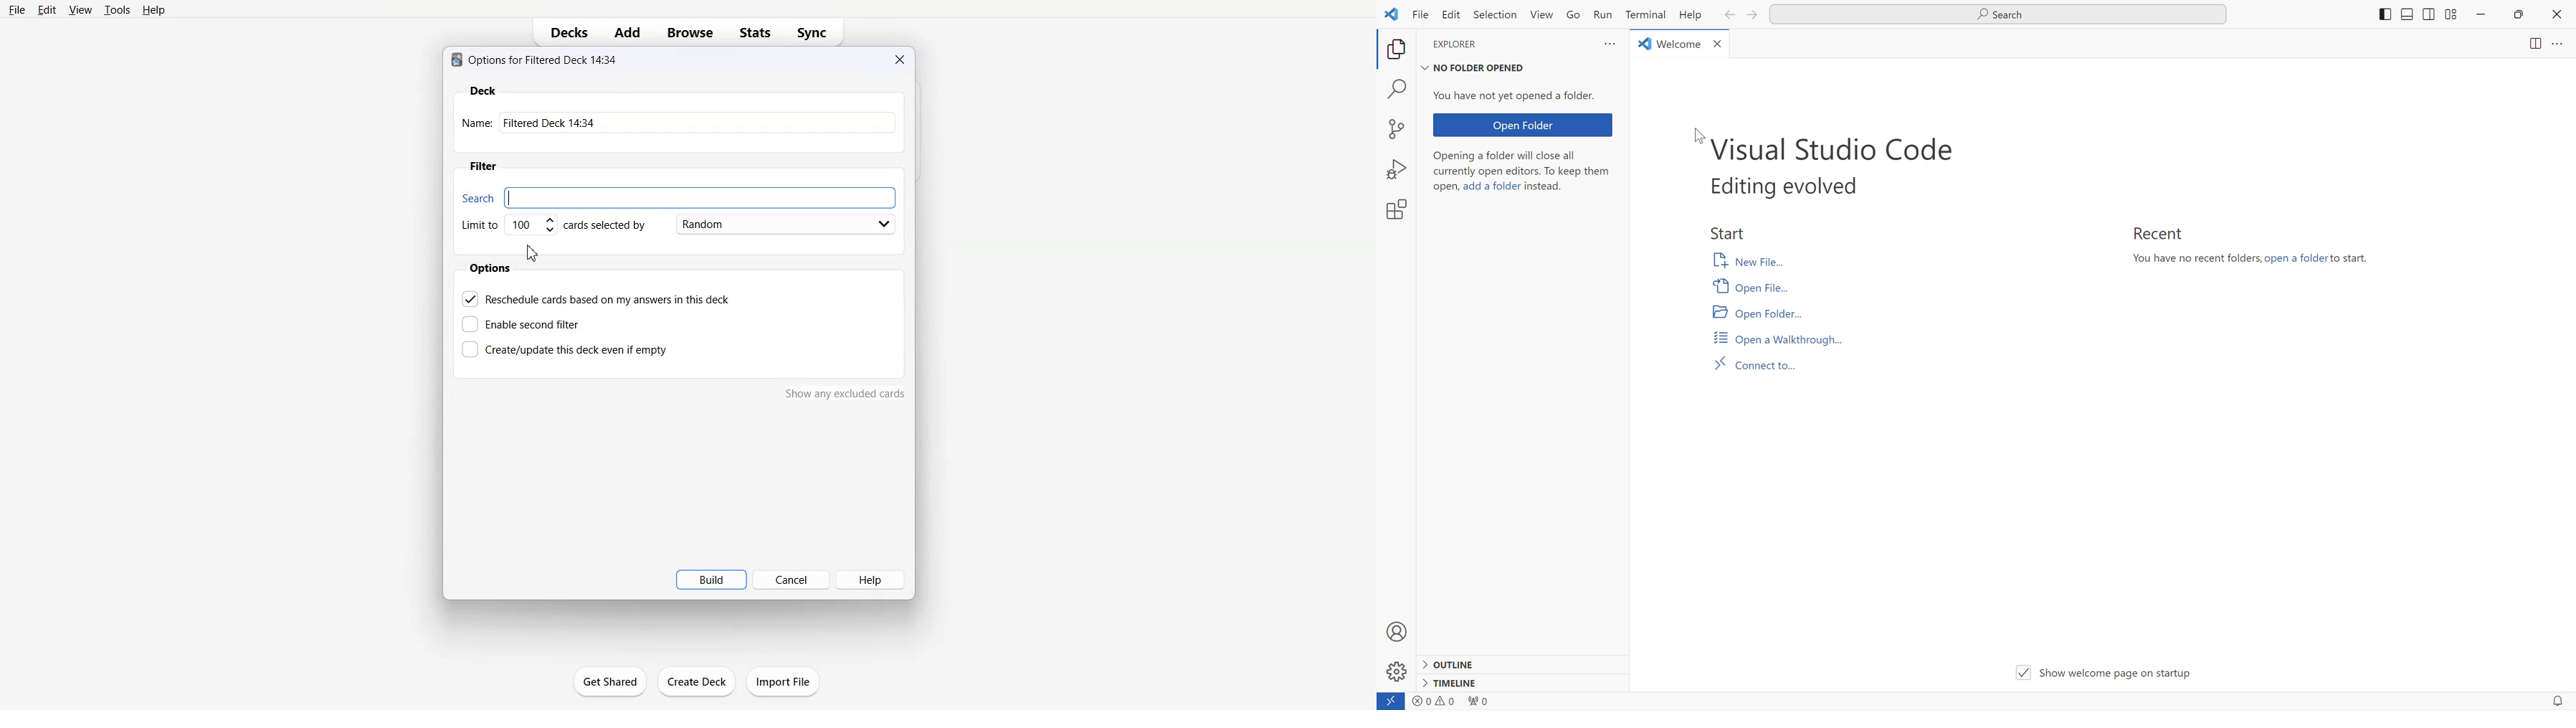 This screenshot has width=2576, height=728. Describe the element at coordinates (690, 33) in the screenshot. I see `Browse` at that location.